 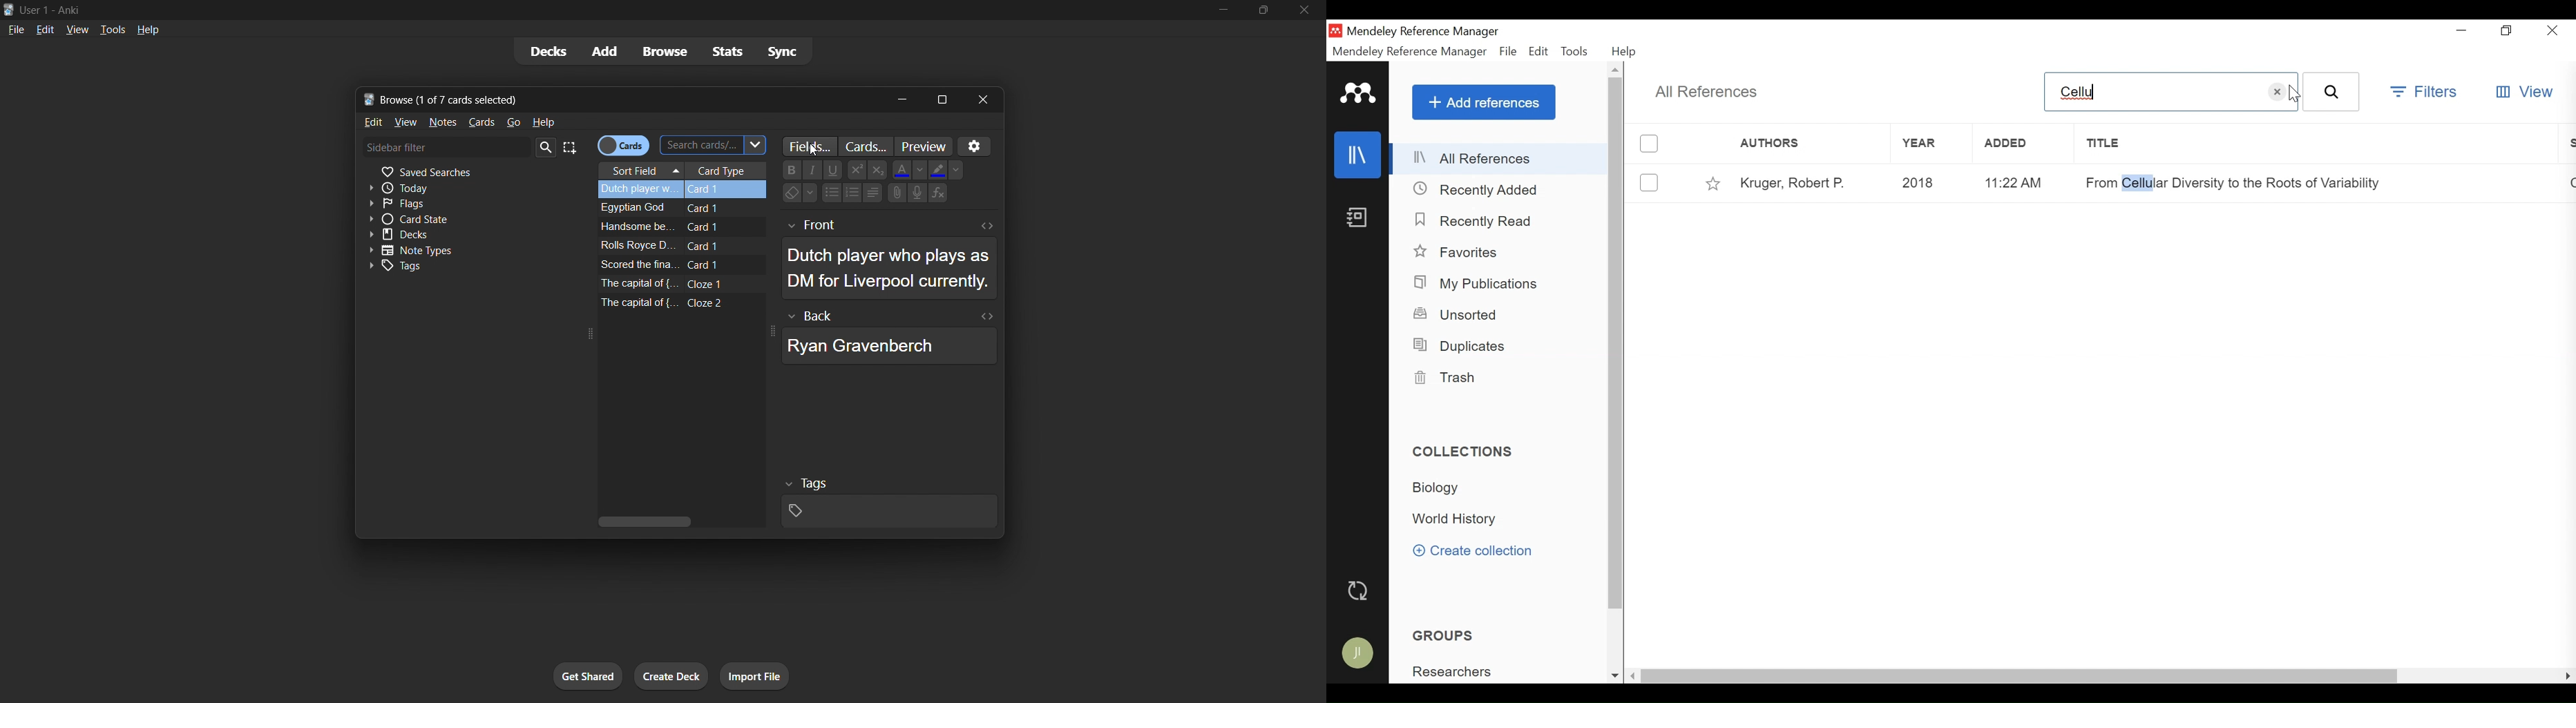 What do you see at coordinates (1302, 10) in the screenshot?
I see `close` at bounding box center [1302, 10].